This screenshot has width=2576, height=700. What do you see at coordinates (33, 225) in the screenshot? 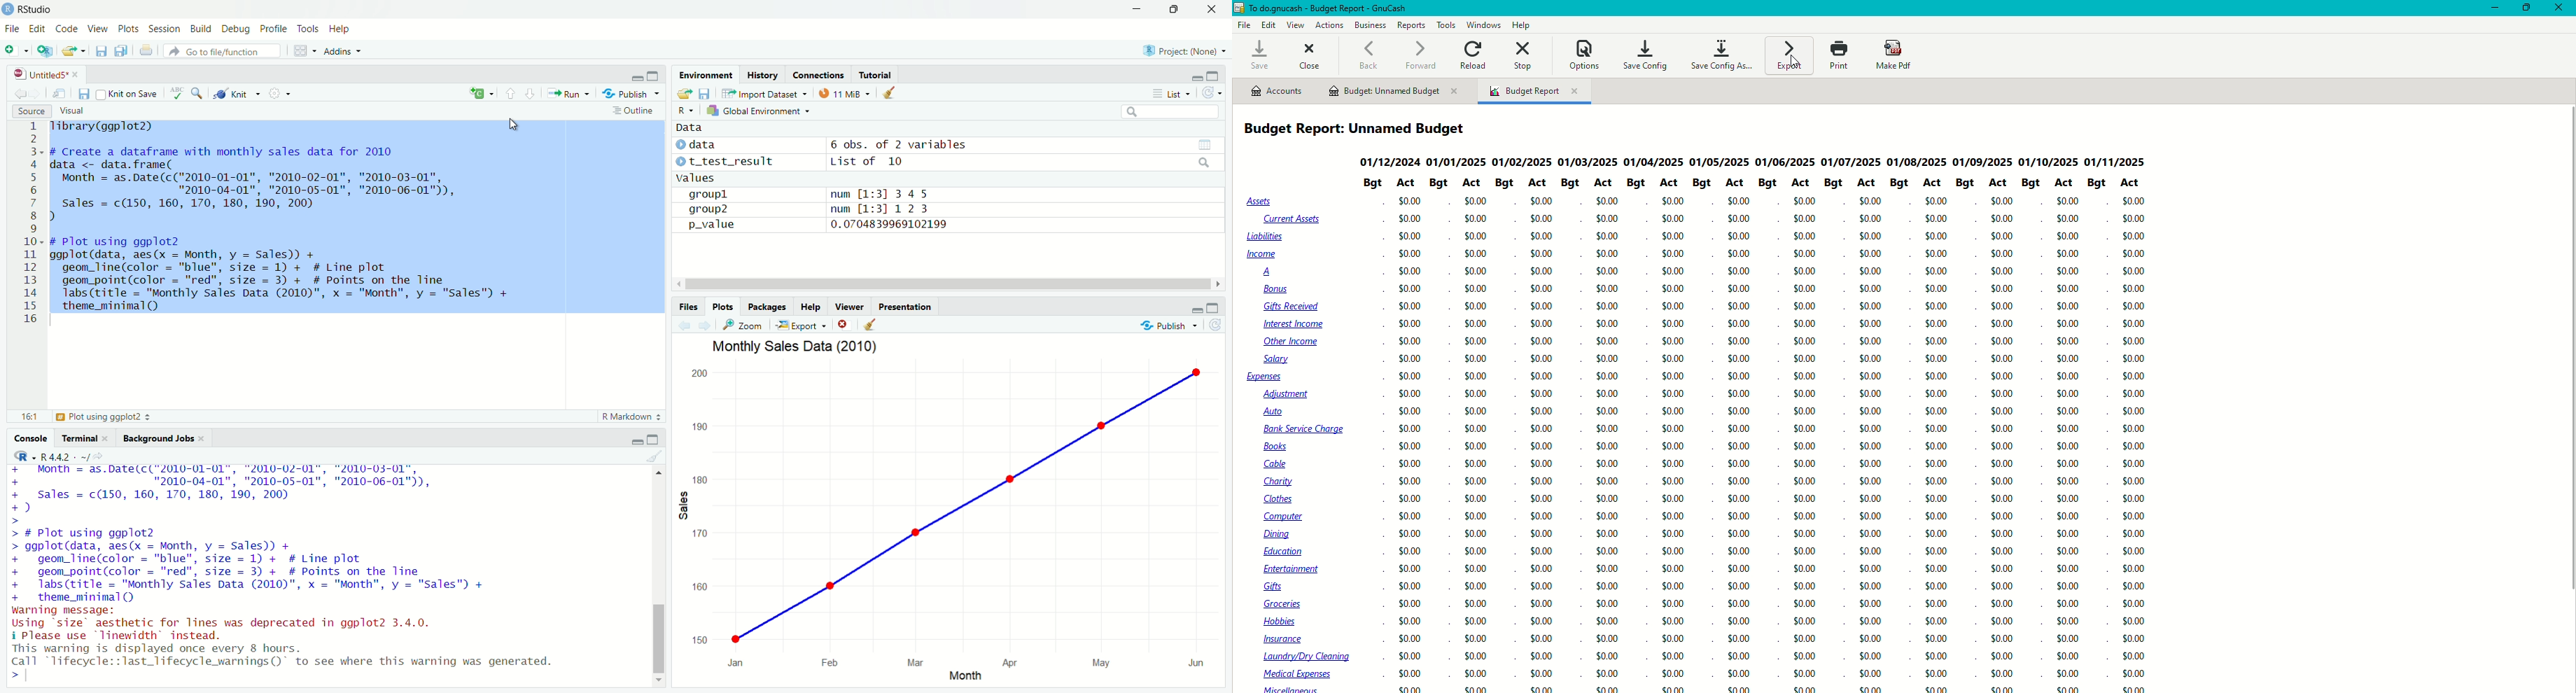
I see `code line number` at bounding box center [33, 225].